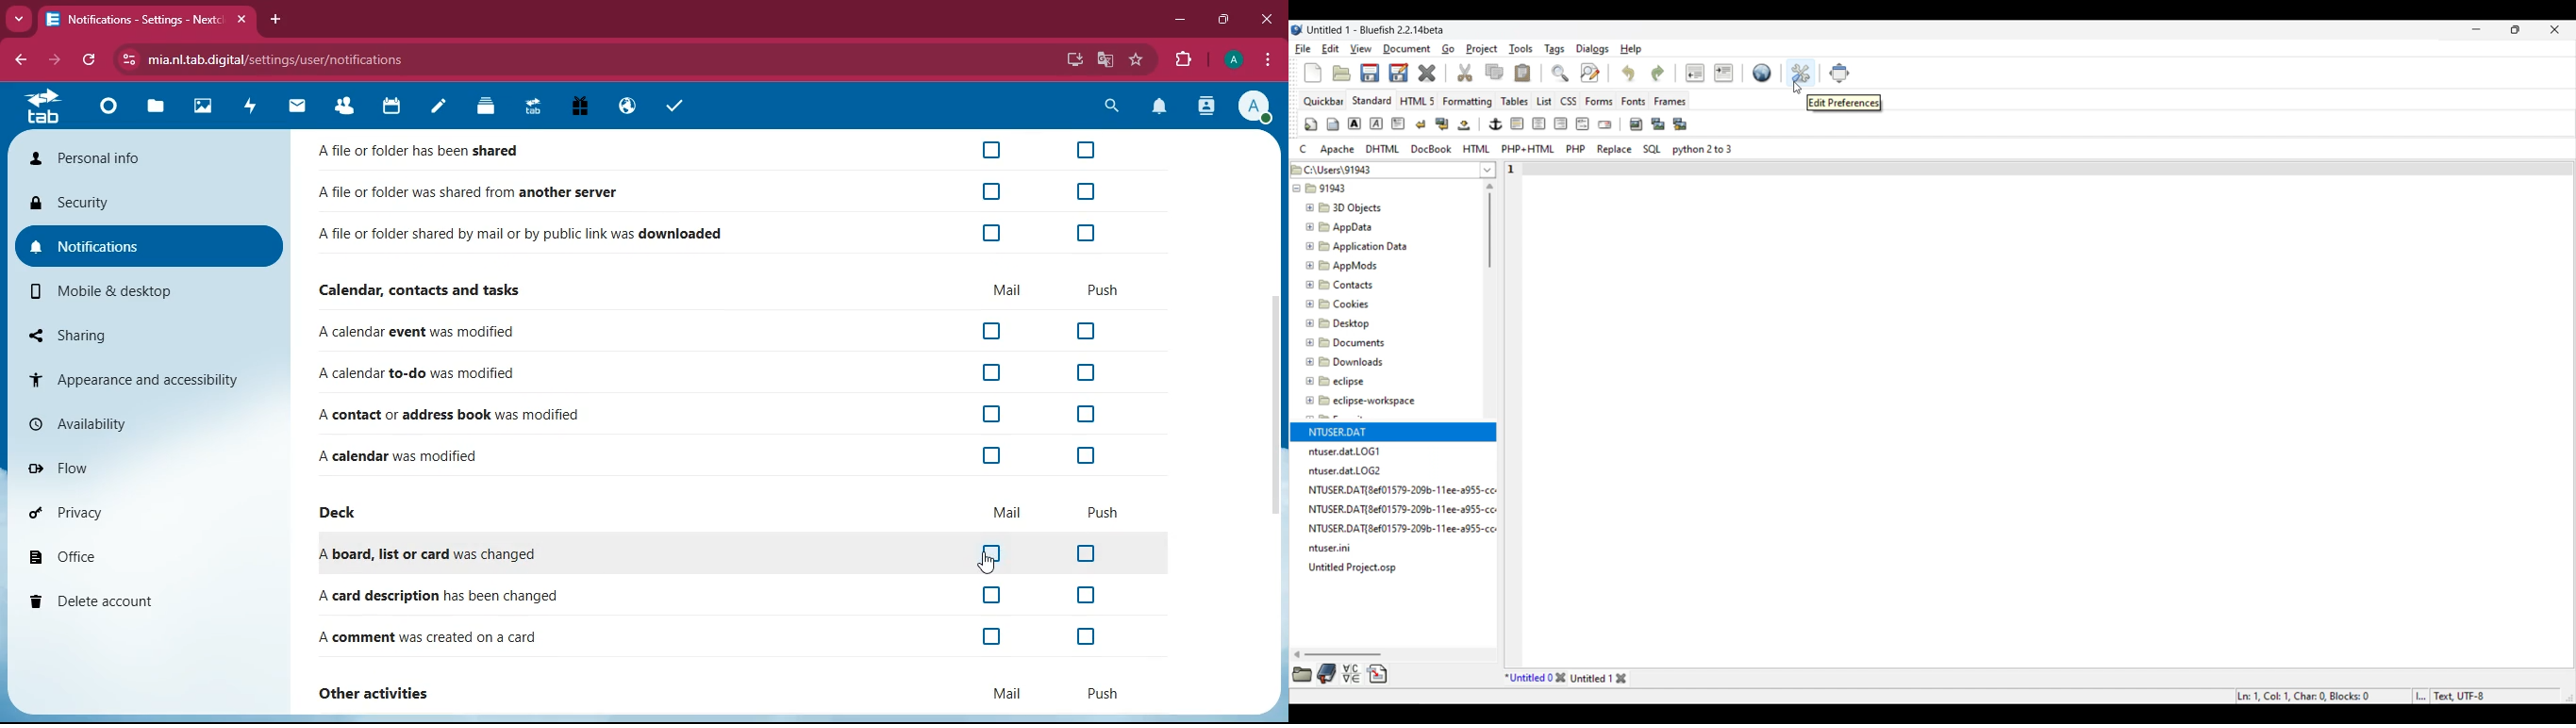 The image size is (2576, 728). Describe the element at coordinates (1009, 285) in the screenshot. I see `mail` at that location.